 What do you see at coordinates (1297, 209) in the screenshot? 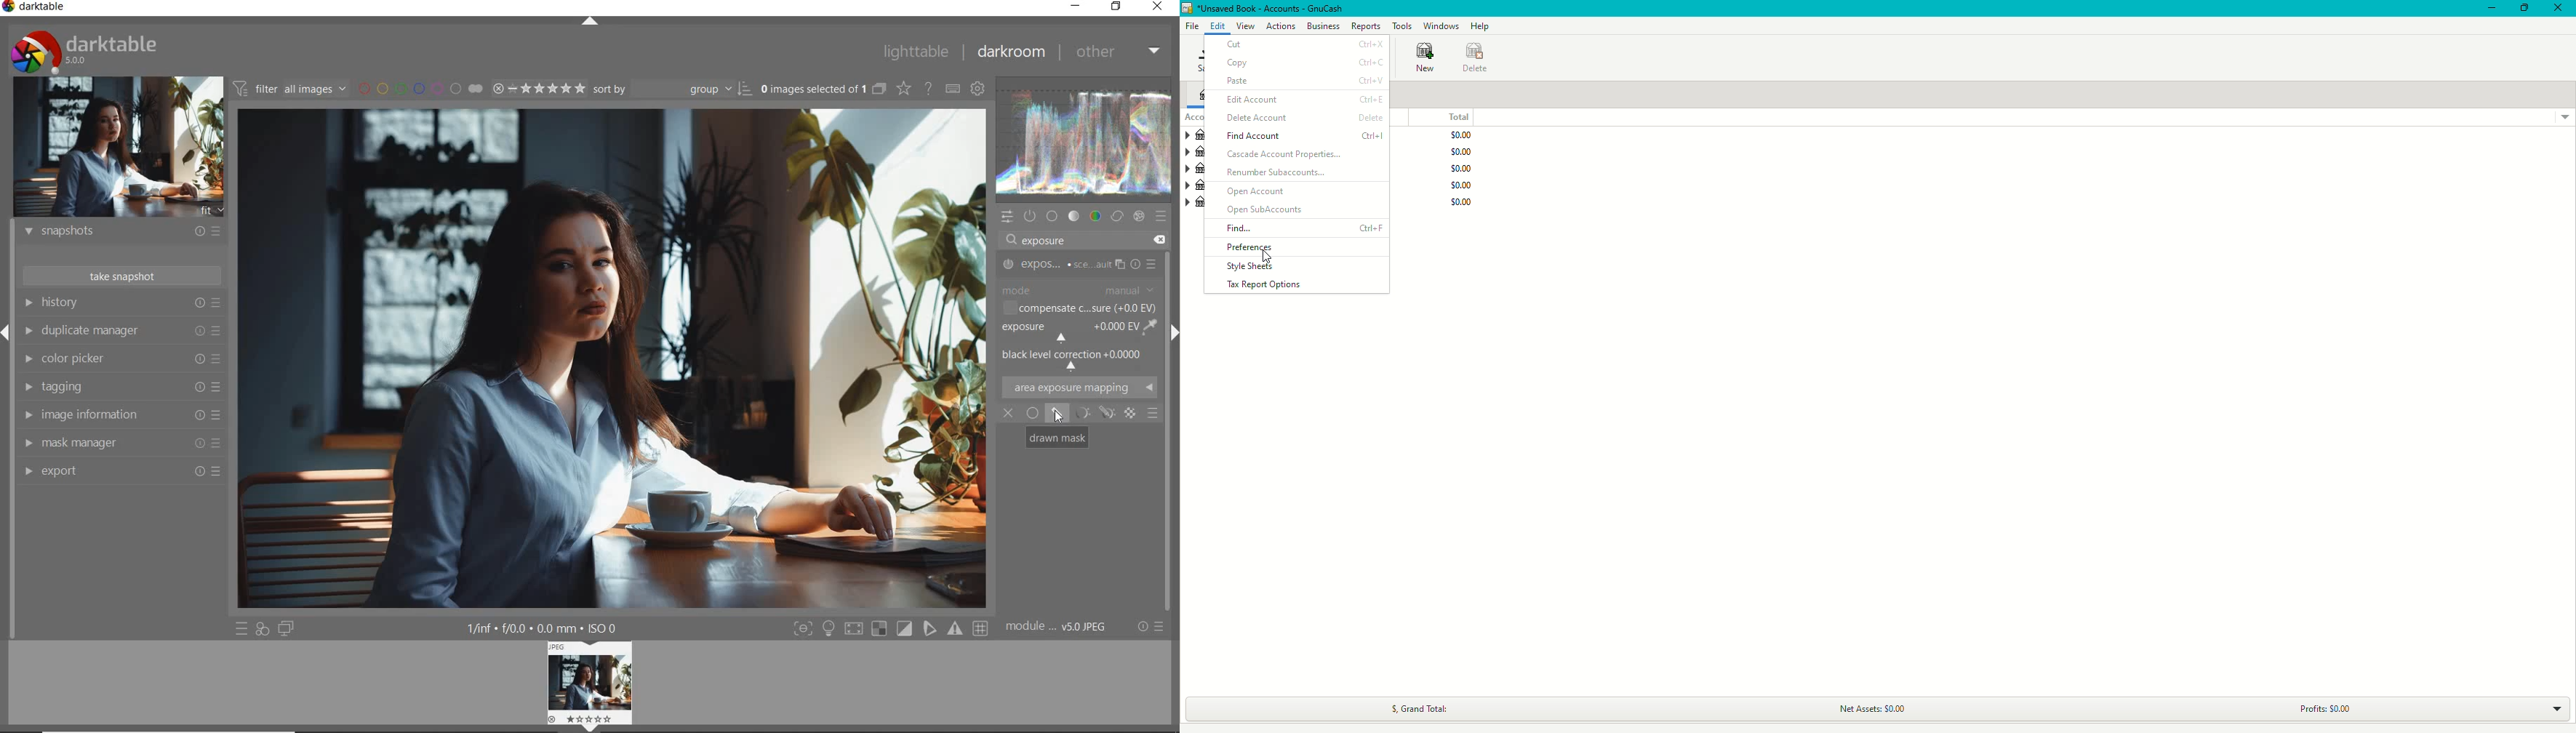
I see `Open subAccount` at bounding box center [1297, 209].